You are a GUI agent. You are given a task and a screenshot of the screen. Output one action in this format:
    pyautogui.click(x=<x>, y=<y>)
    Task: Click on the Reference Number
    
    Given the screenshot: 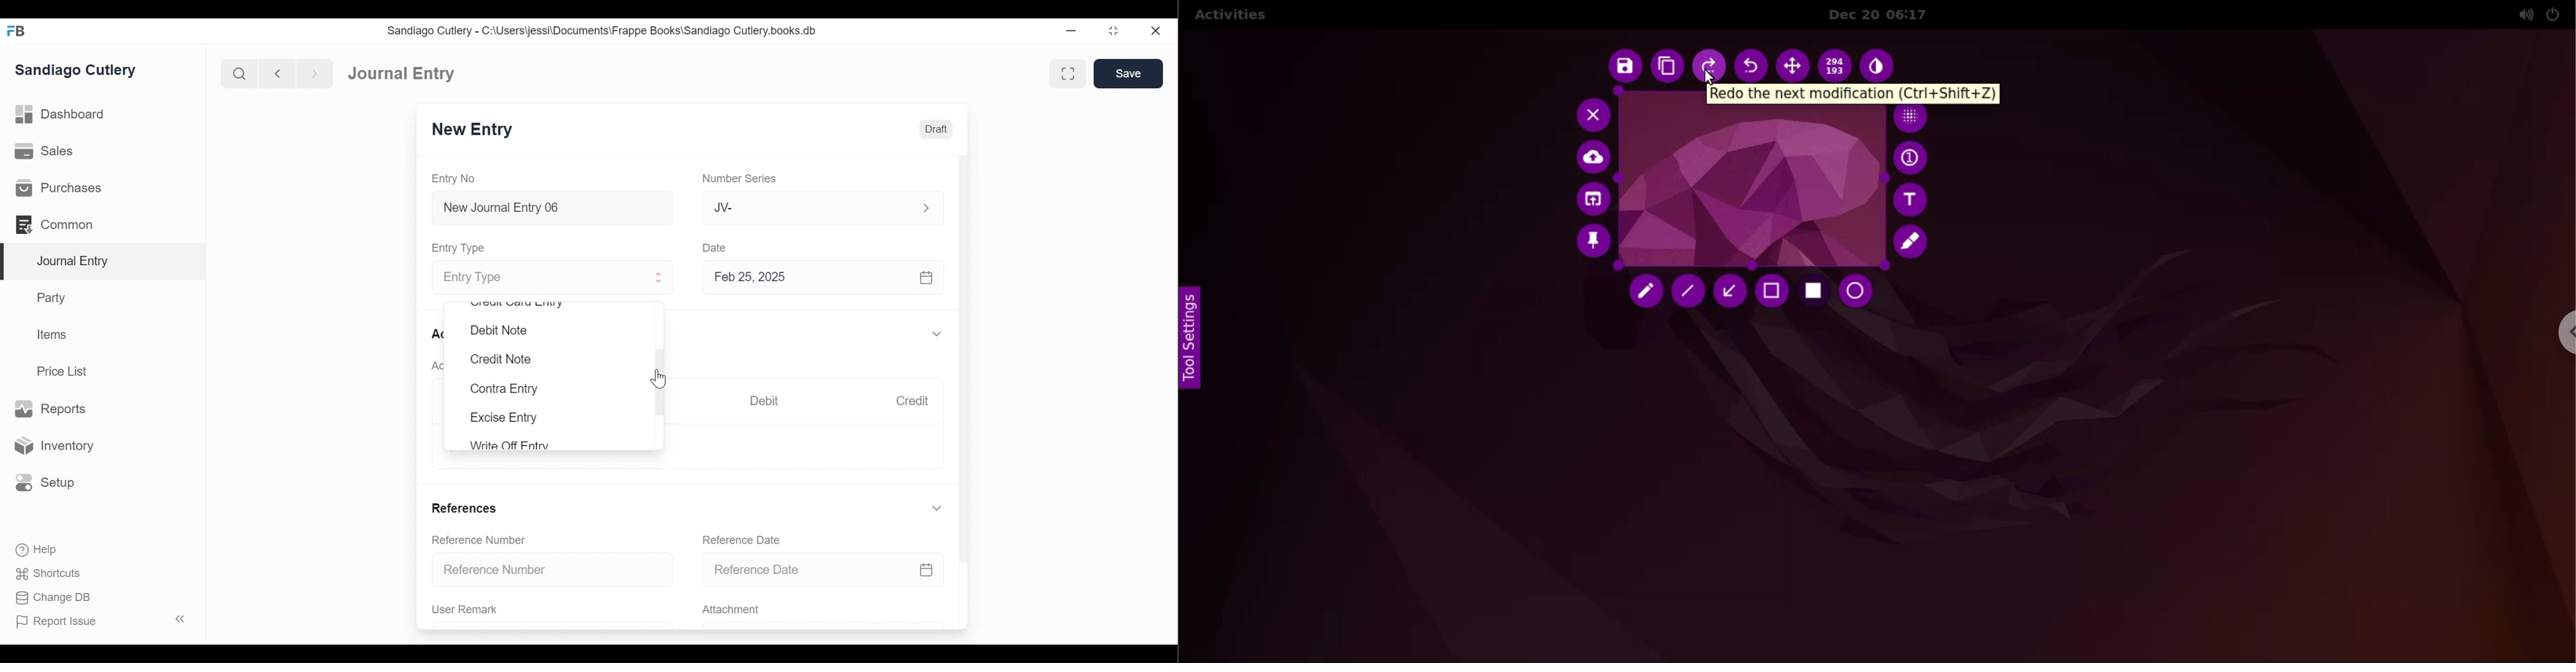 What is the action you would take?
    pyautogui.click(x=479, y=539)
    